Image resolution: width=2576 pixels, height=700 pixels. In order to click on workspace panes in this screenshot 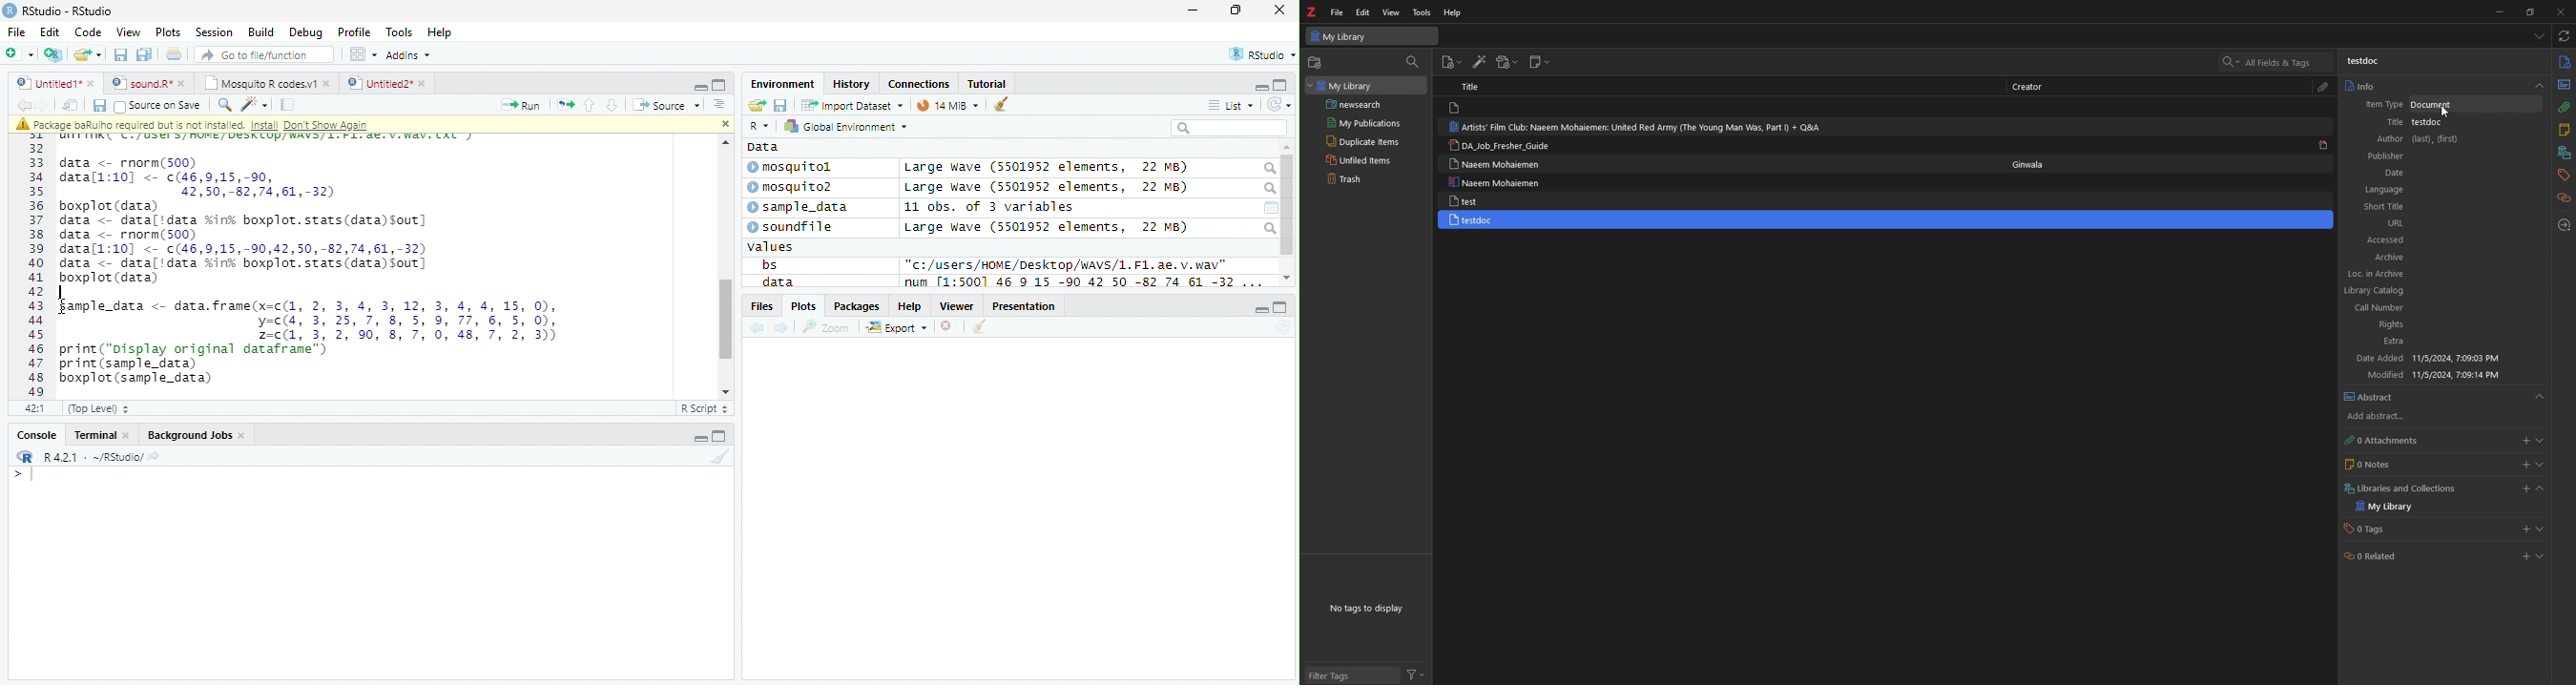, I will do `click(364, 54)`.